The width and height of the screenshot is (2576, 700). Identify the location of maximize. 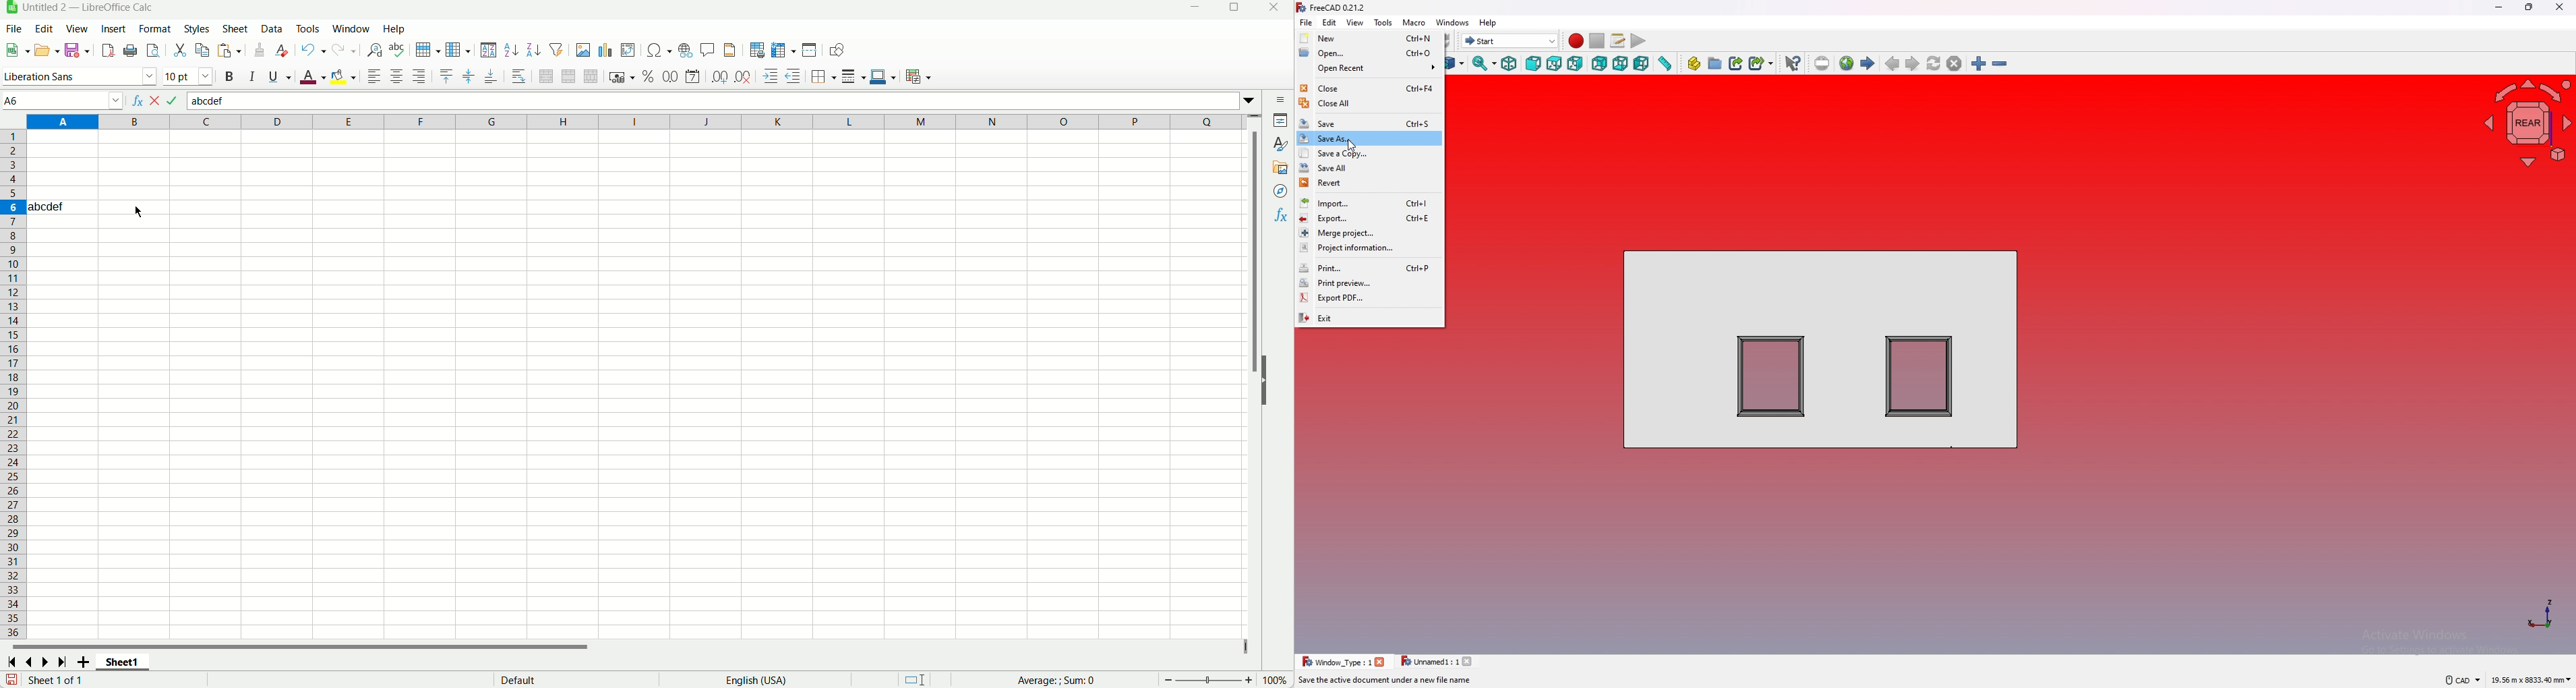
(1232, 9).